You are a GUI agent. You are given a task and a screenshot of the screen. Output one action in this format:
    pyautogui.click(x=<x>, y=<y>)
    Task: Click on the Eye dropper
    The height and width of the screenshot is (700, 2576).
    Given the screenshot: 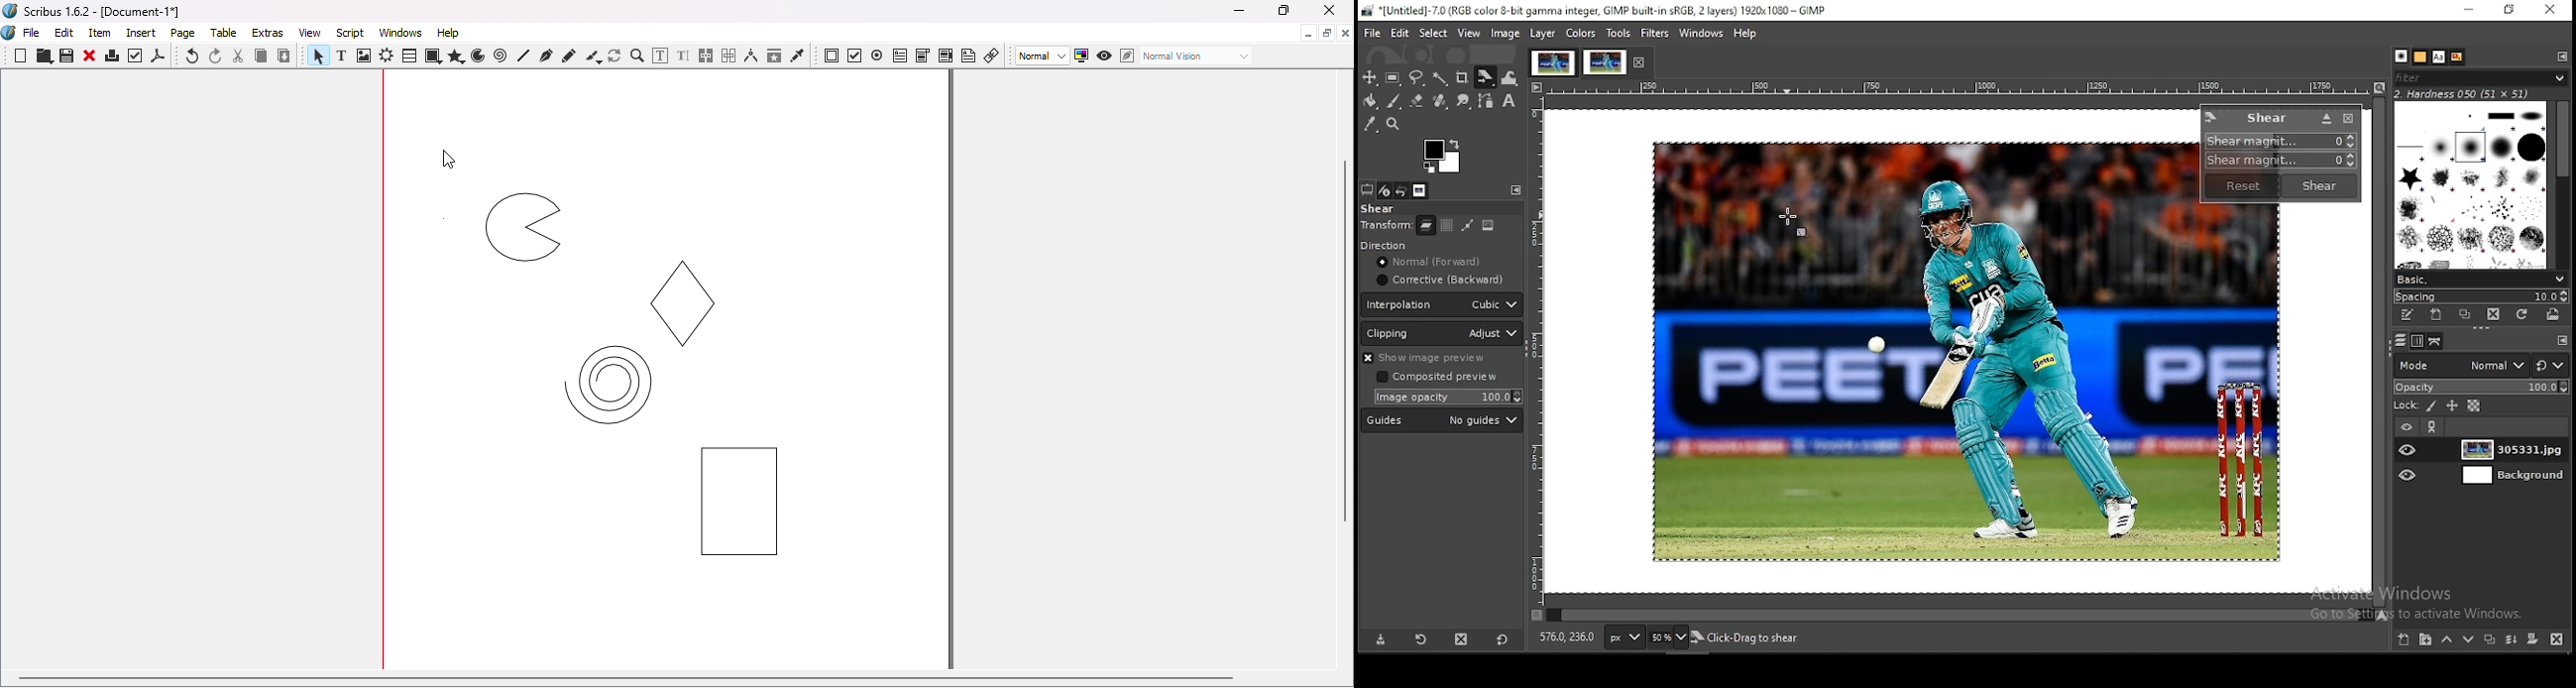 What is the action you would take?
    pyautogui.click(x=798, y=55)
    